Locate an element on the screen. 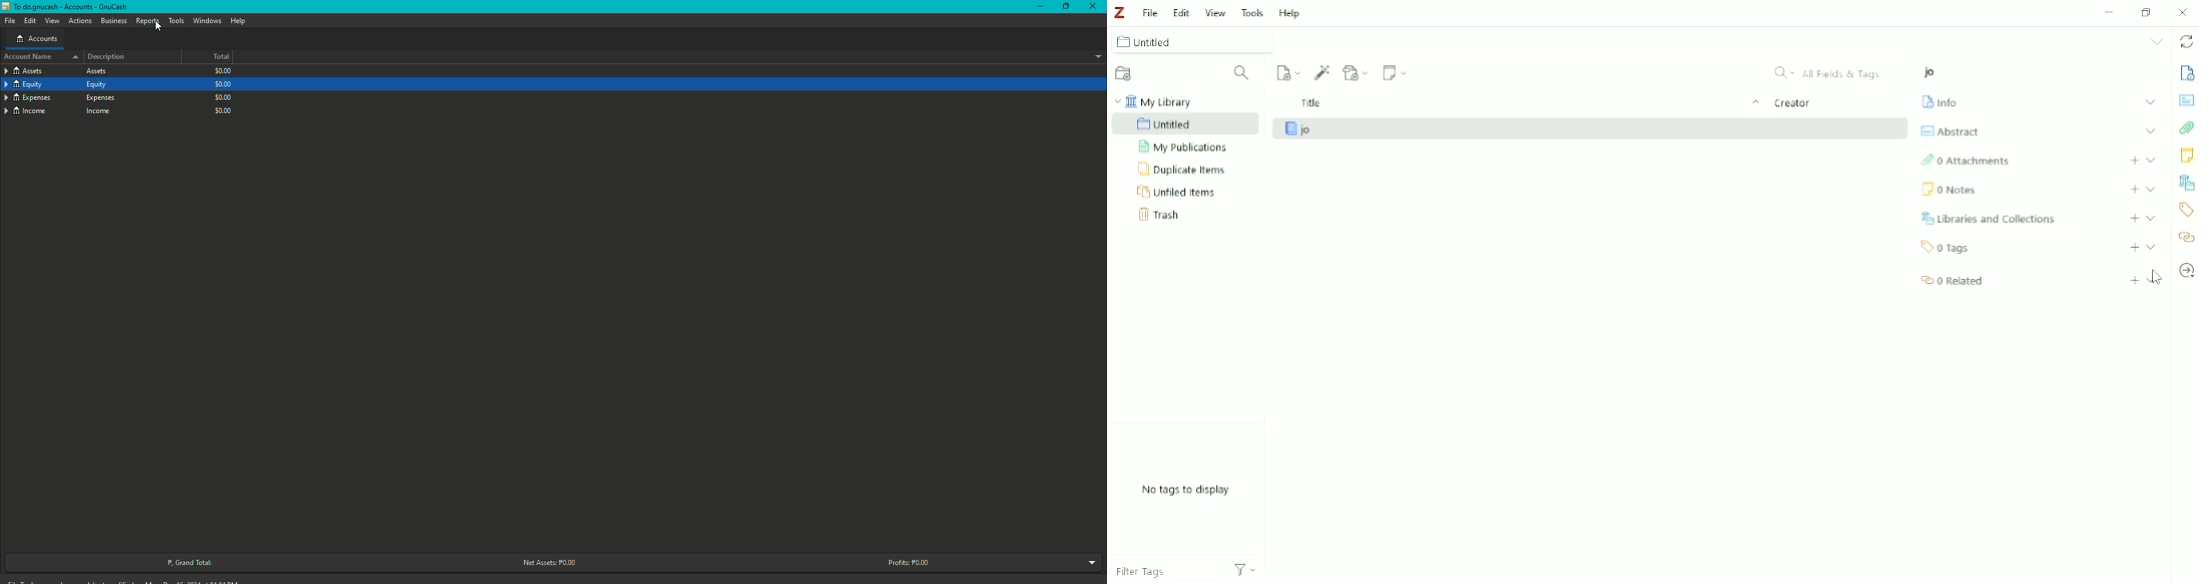 The height and width of the screenshot is (588, 2212). Abstract is located at coordinates (2186, 101).